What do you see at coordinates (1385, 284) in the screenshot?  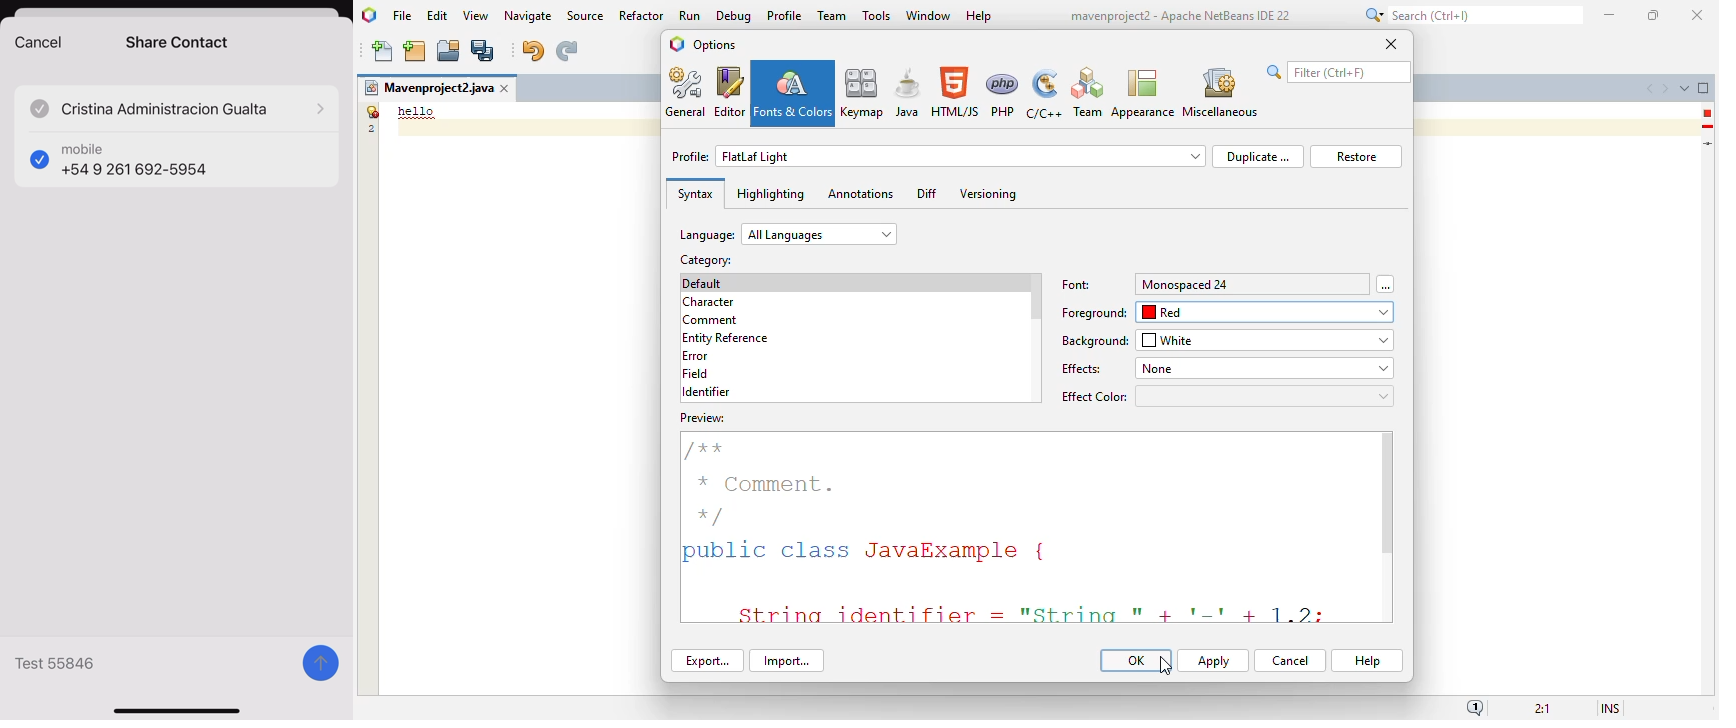 I see `font chooser` at bounding box center [1385, 284].